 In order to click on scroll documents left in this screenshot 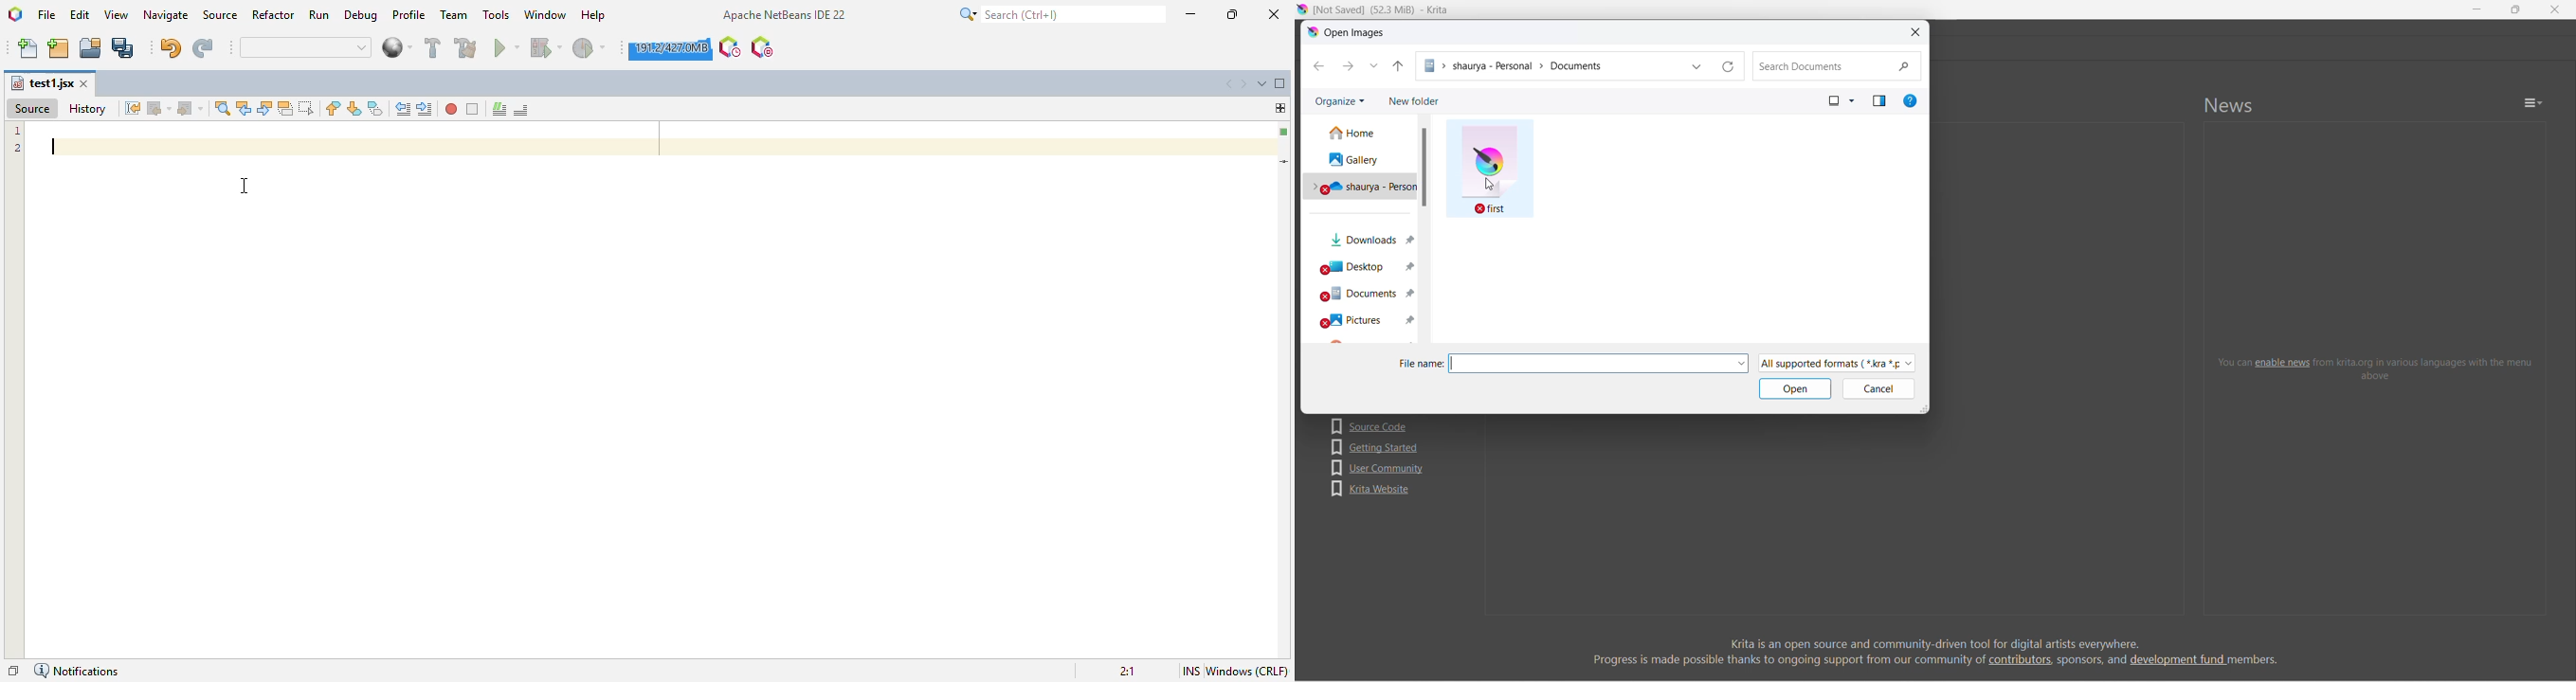, I will do `click(1228, 84)`.